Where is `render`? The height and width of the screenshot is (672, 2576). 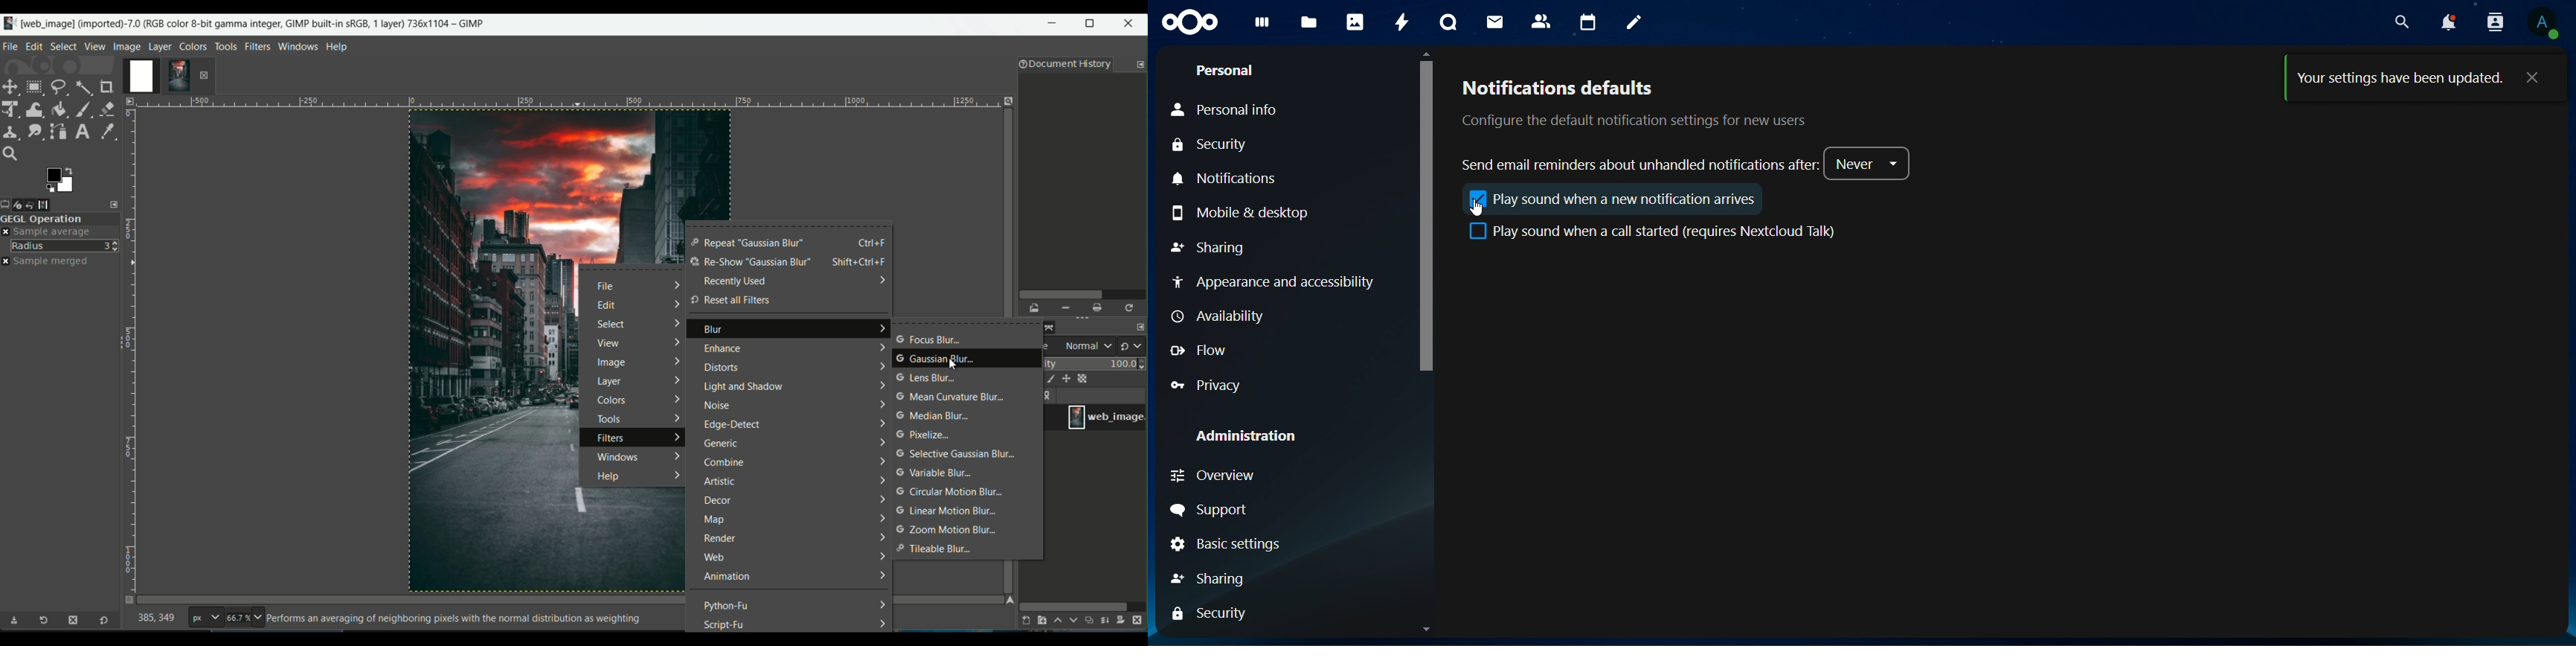 render is located at coordinates (719, 539).